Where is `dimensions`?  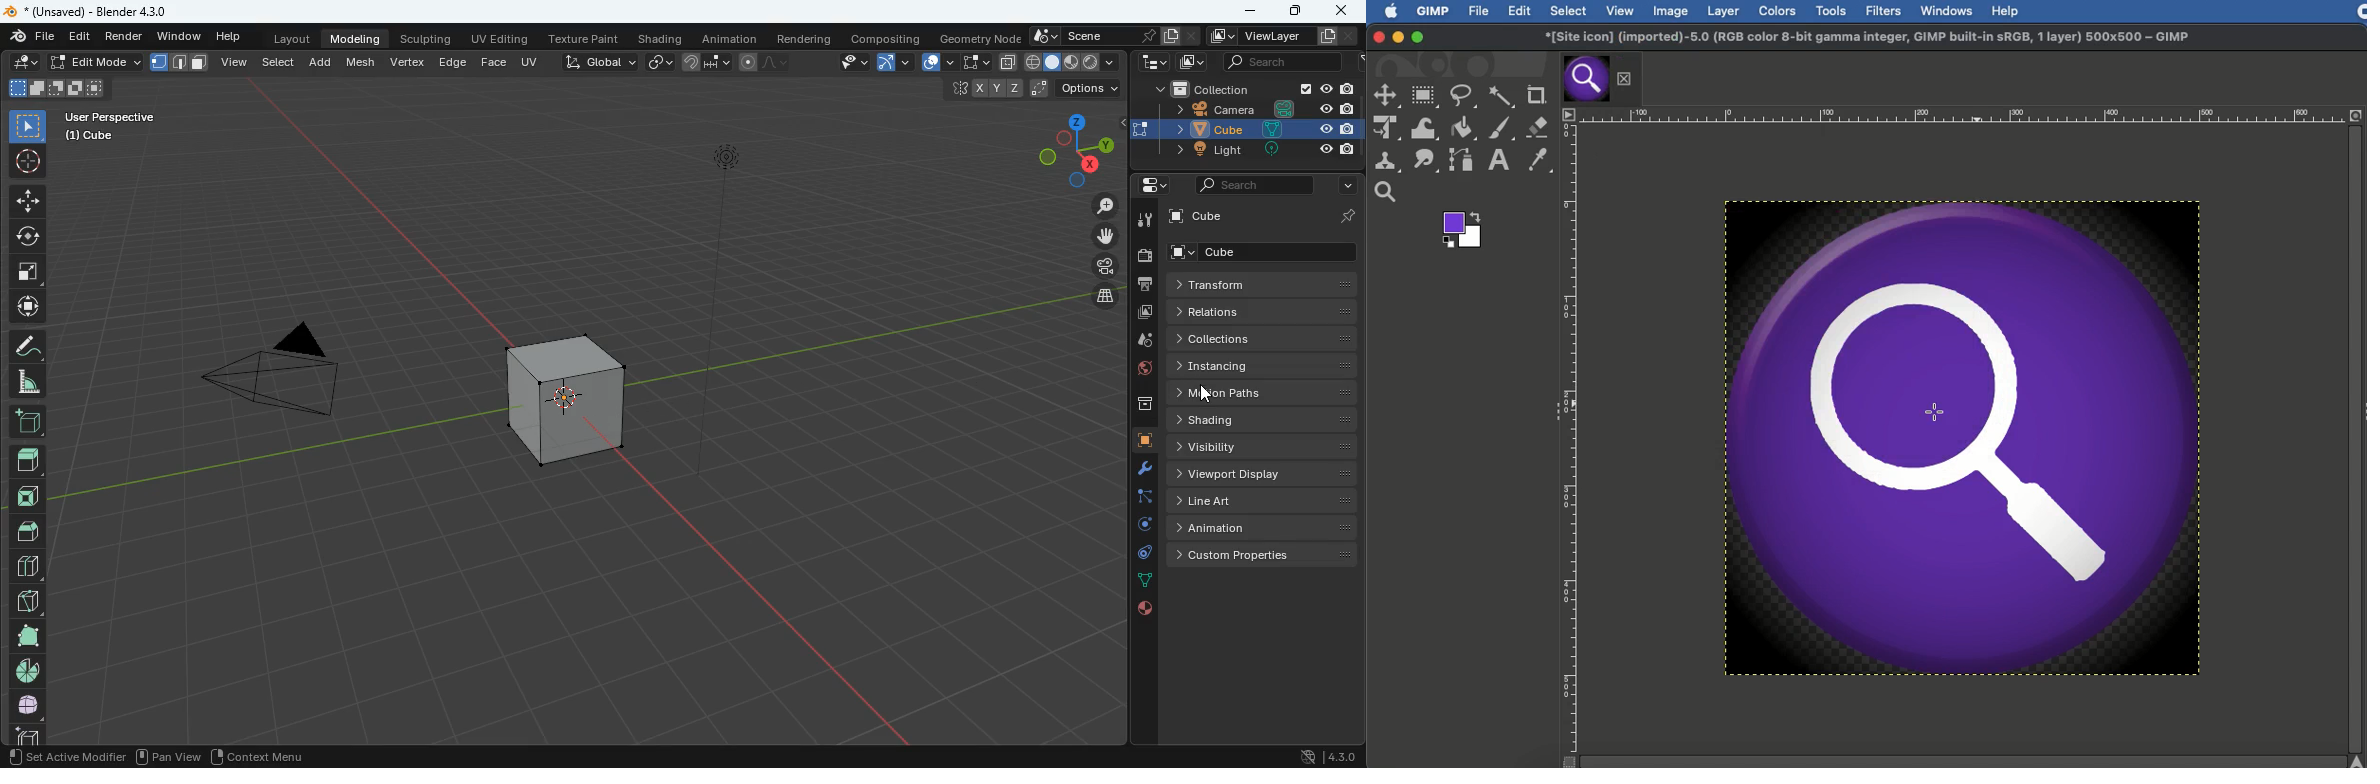
dimensions is located at coordinates (1024, 89).